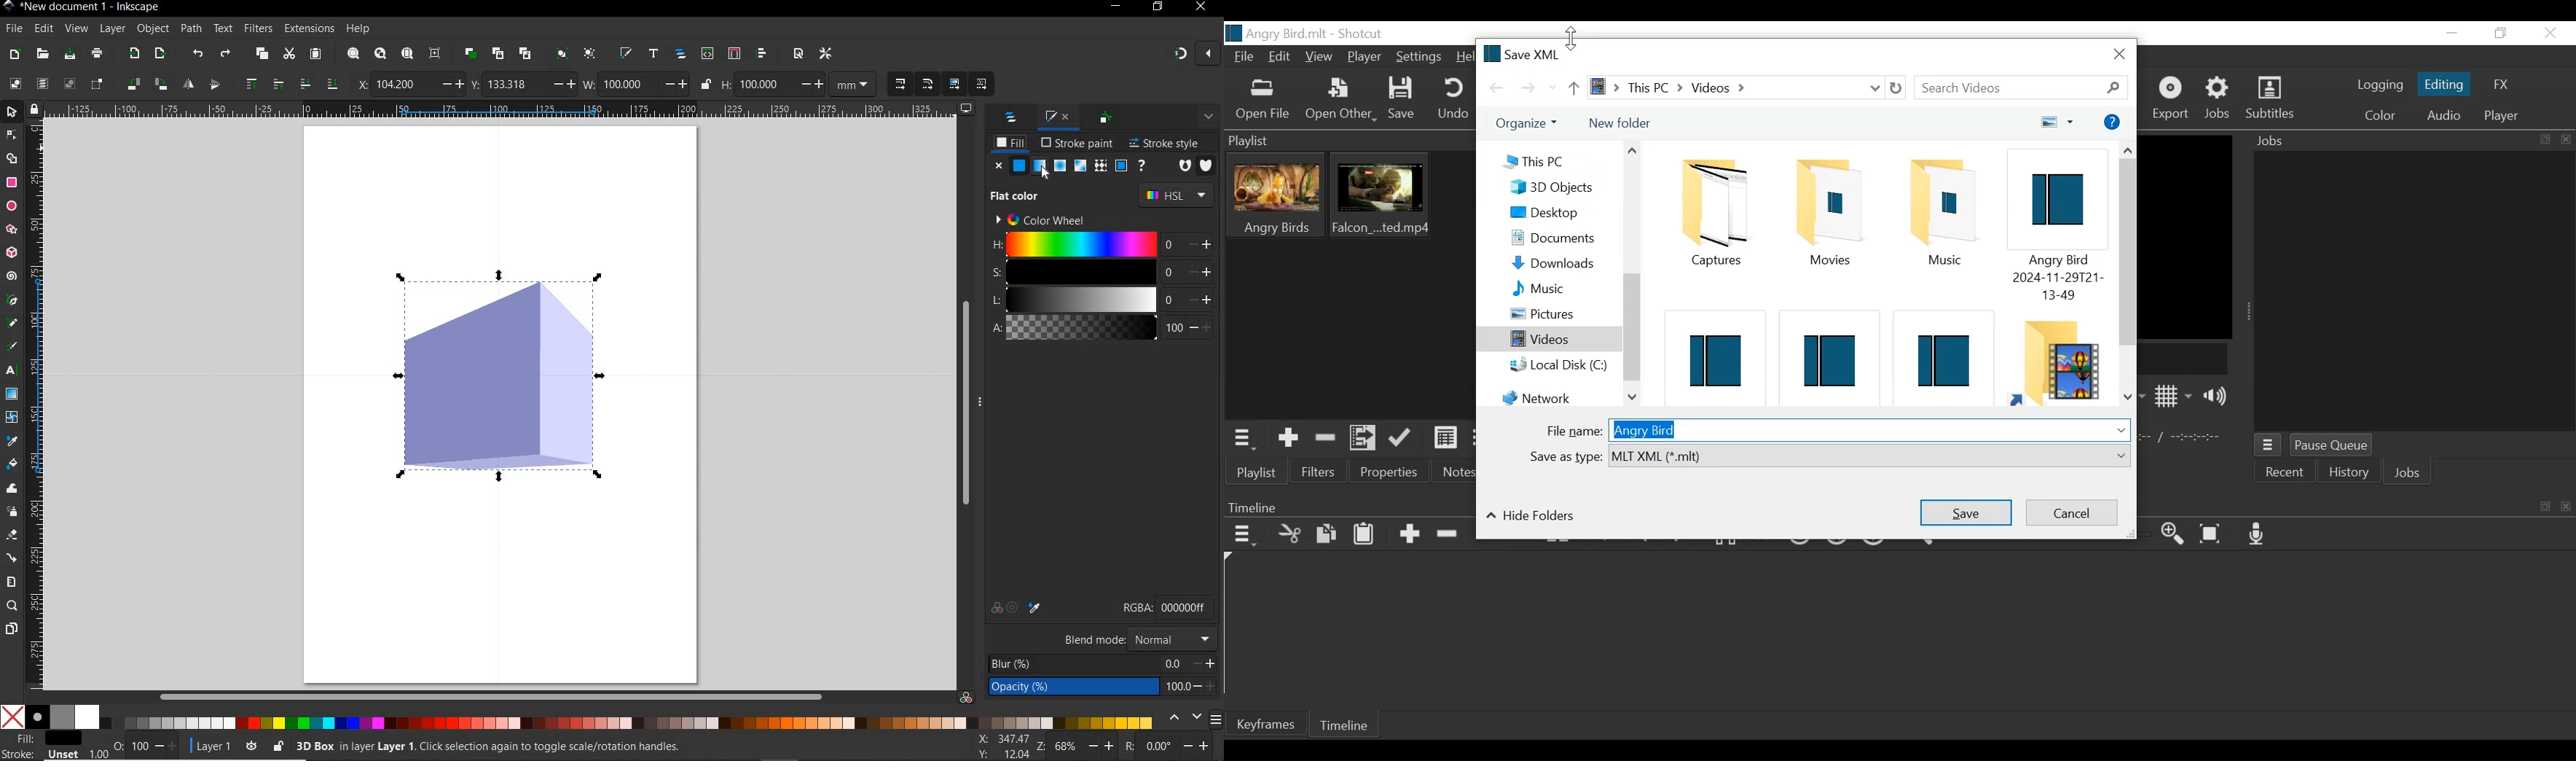  What do you see at coordinates (1467, 57) in the screenshot?
I see `Help` at bounding box center [1467, 57].